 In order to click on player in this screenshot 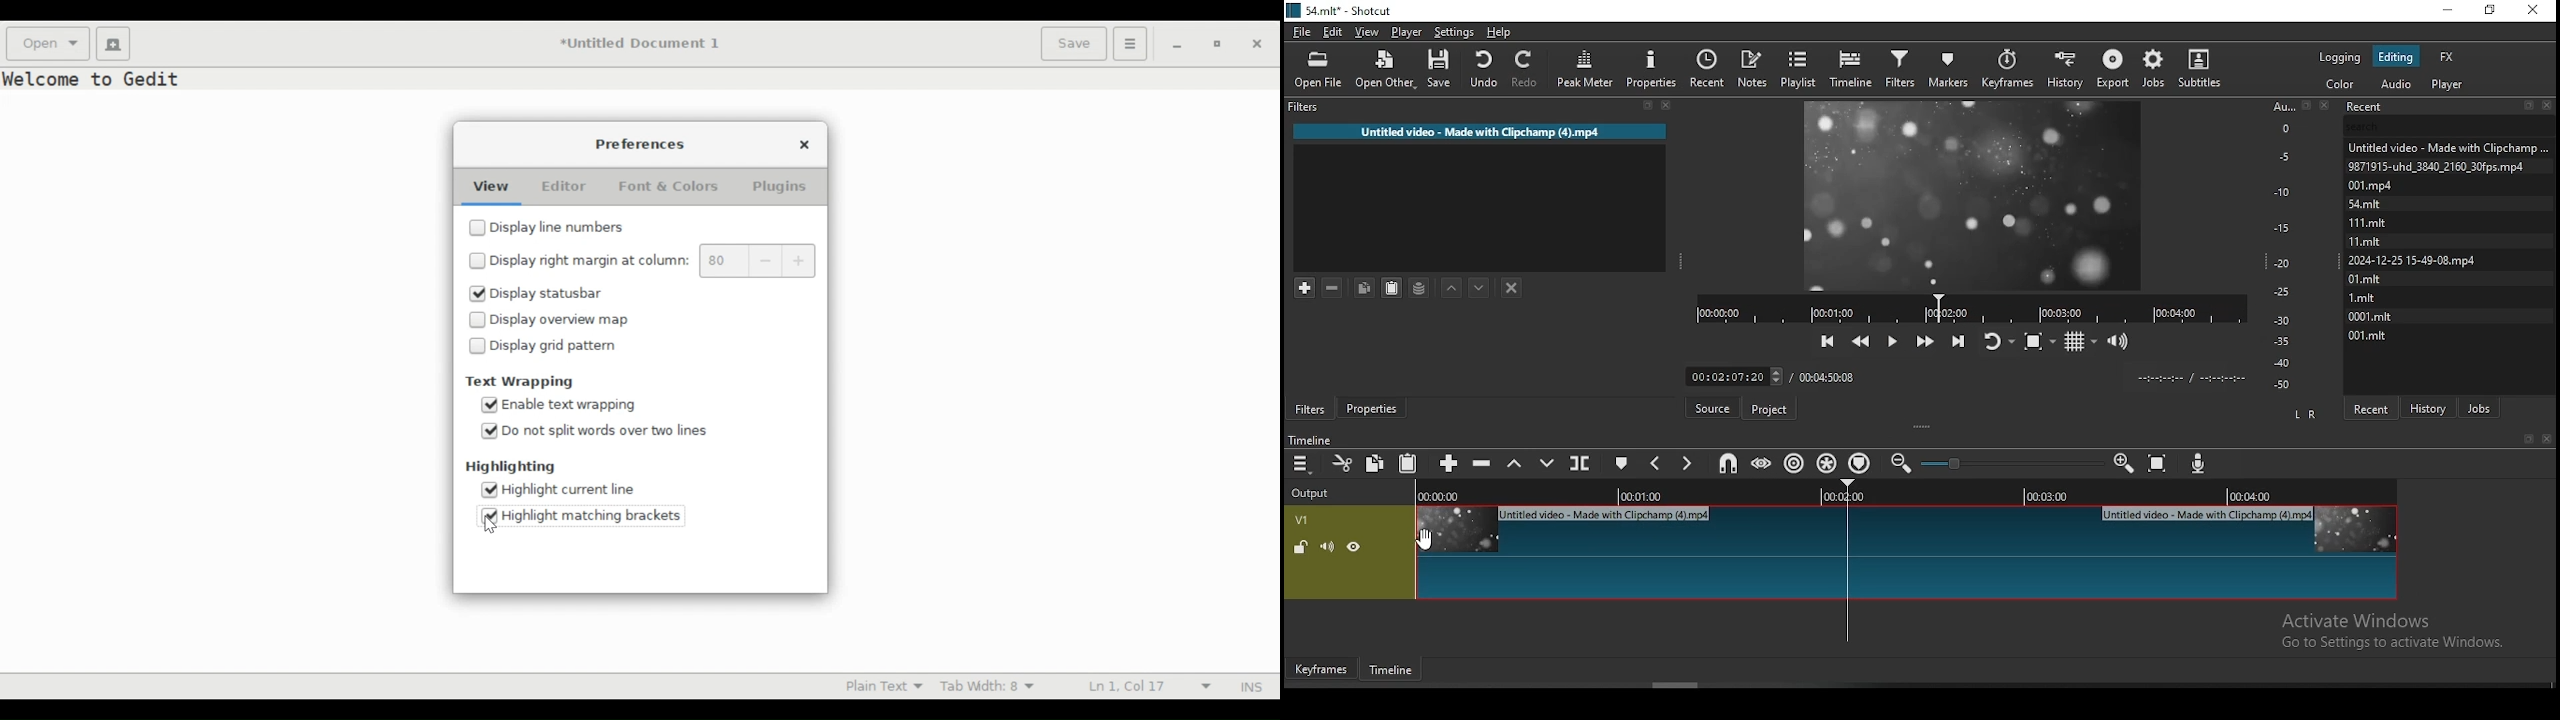, I will do `click(2447, 84)`.